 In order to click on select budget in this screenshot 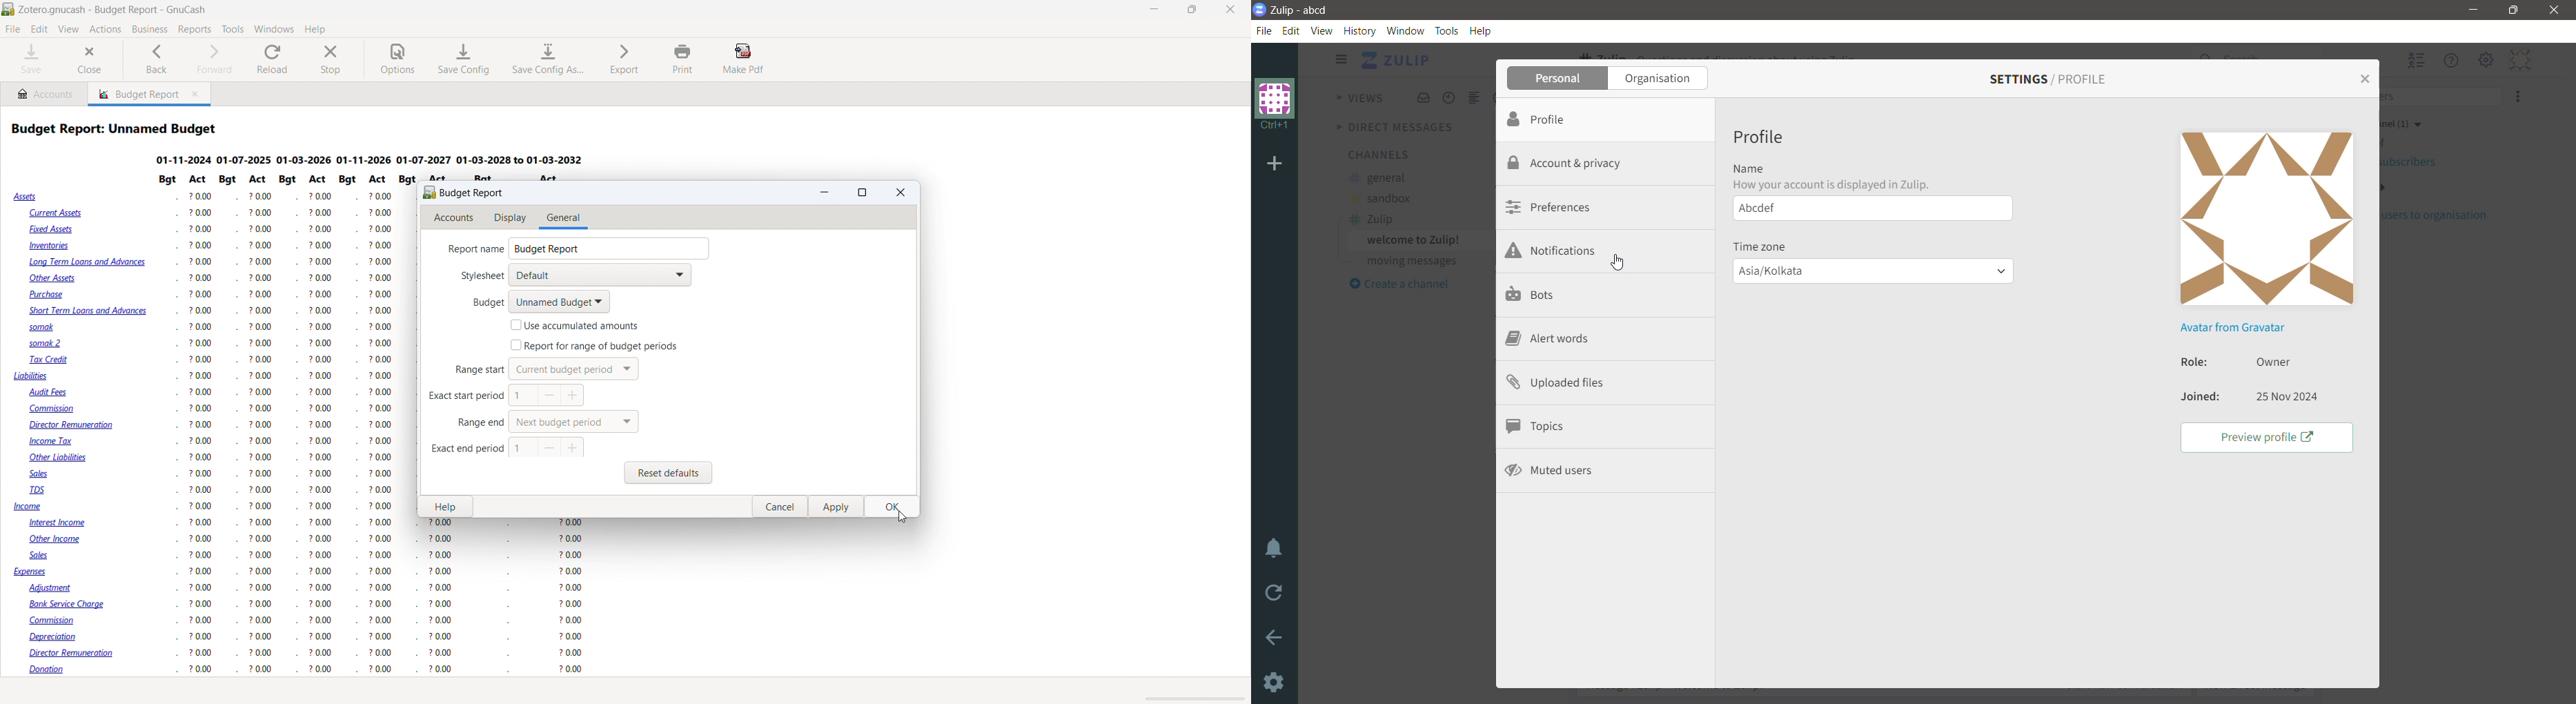, I will do `click(559, 302)`.